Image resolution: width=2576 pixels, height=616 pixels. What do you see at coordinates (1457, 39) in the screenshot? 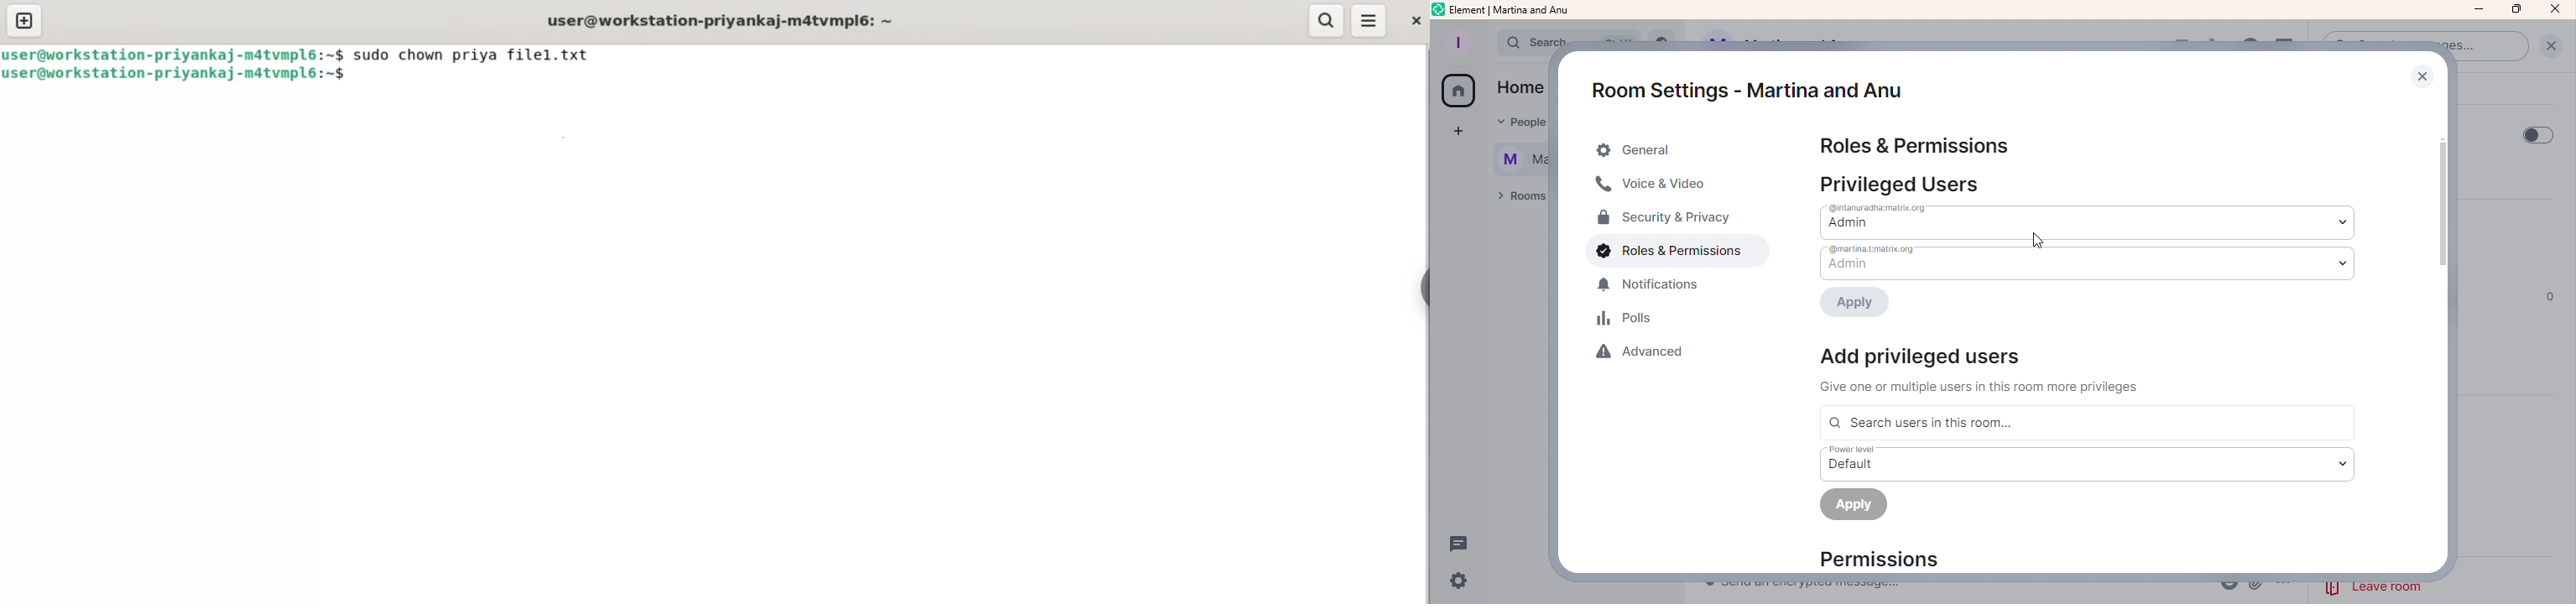
I see `Profile ` at bounding box center [1457, 39].